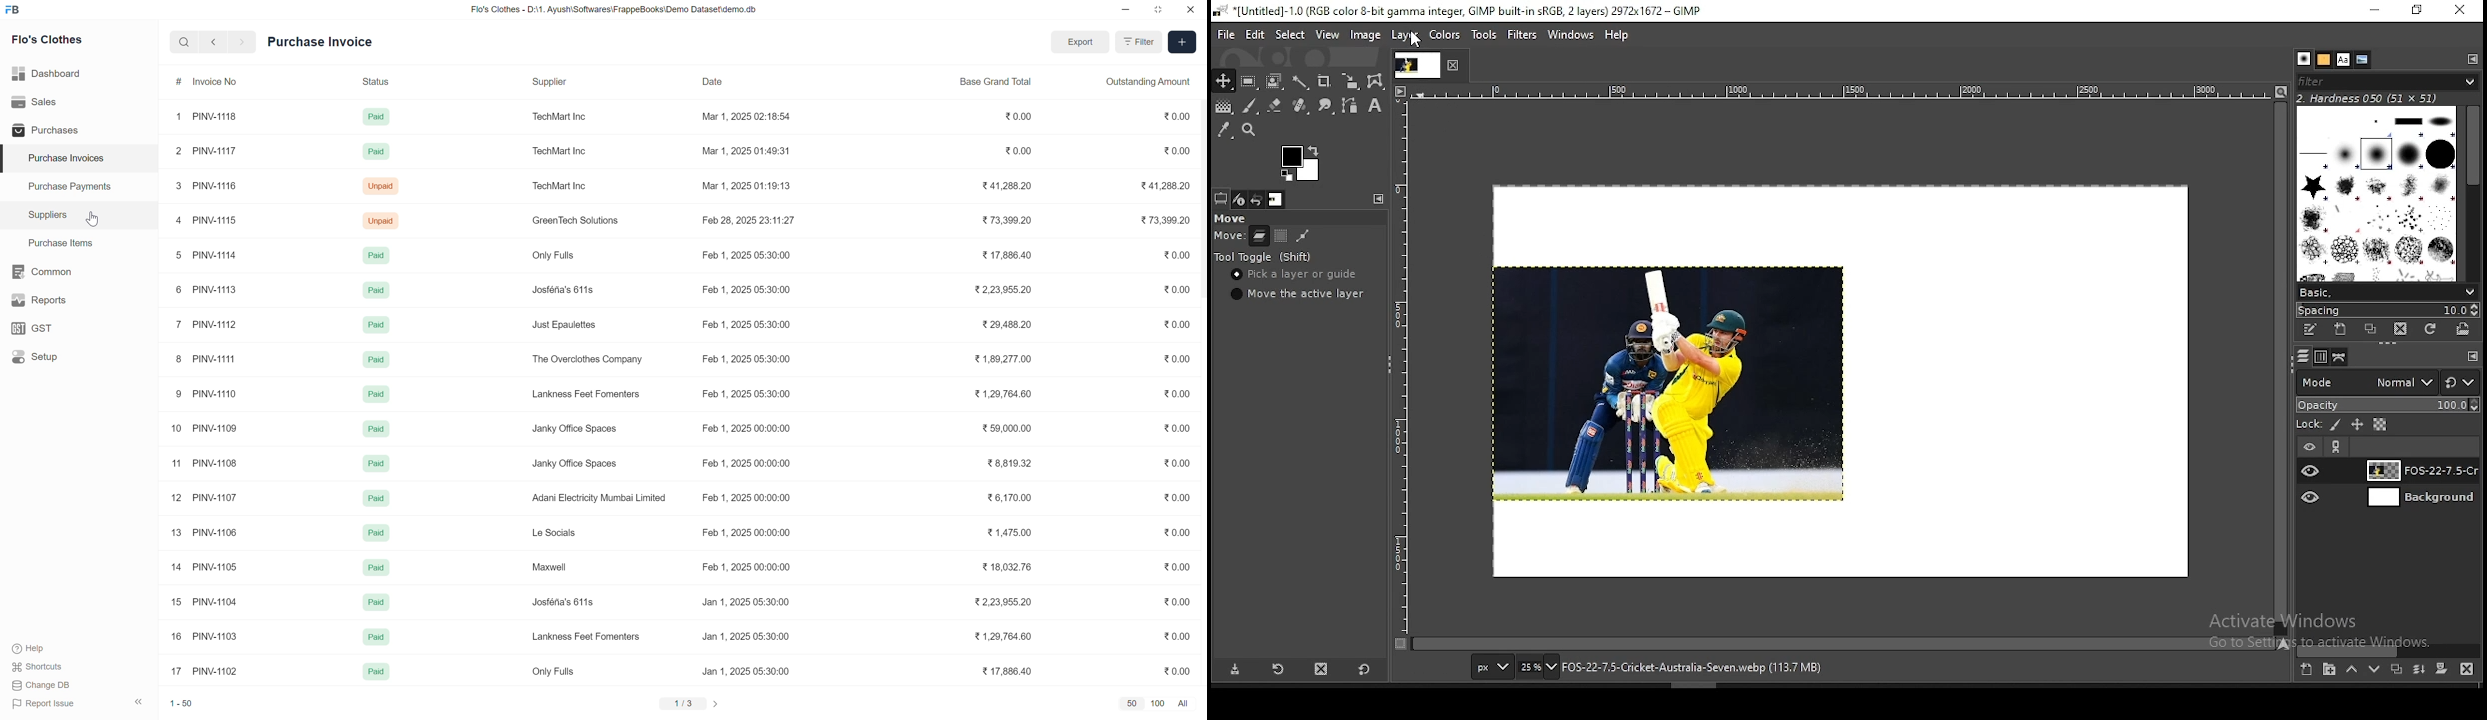  What do you see at coordinates (603, 8) in the screenshot?
I see `Flo's Clothes - D:\1. Ayush\Softwares\FrappeBooks\Demo Dataset\demo.db` at bounding box center [603, 8].